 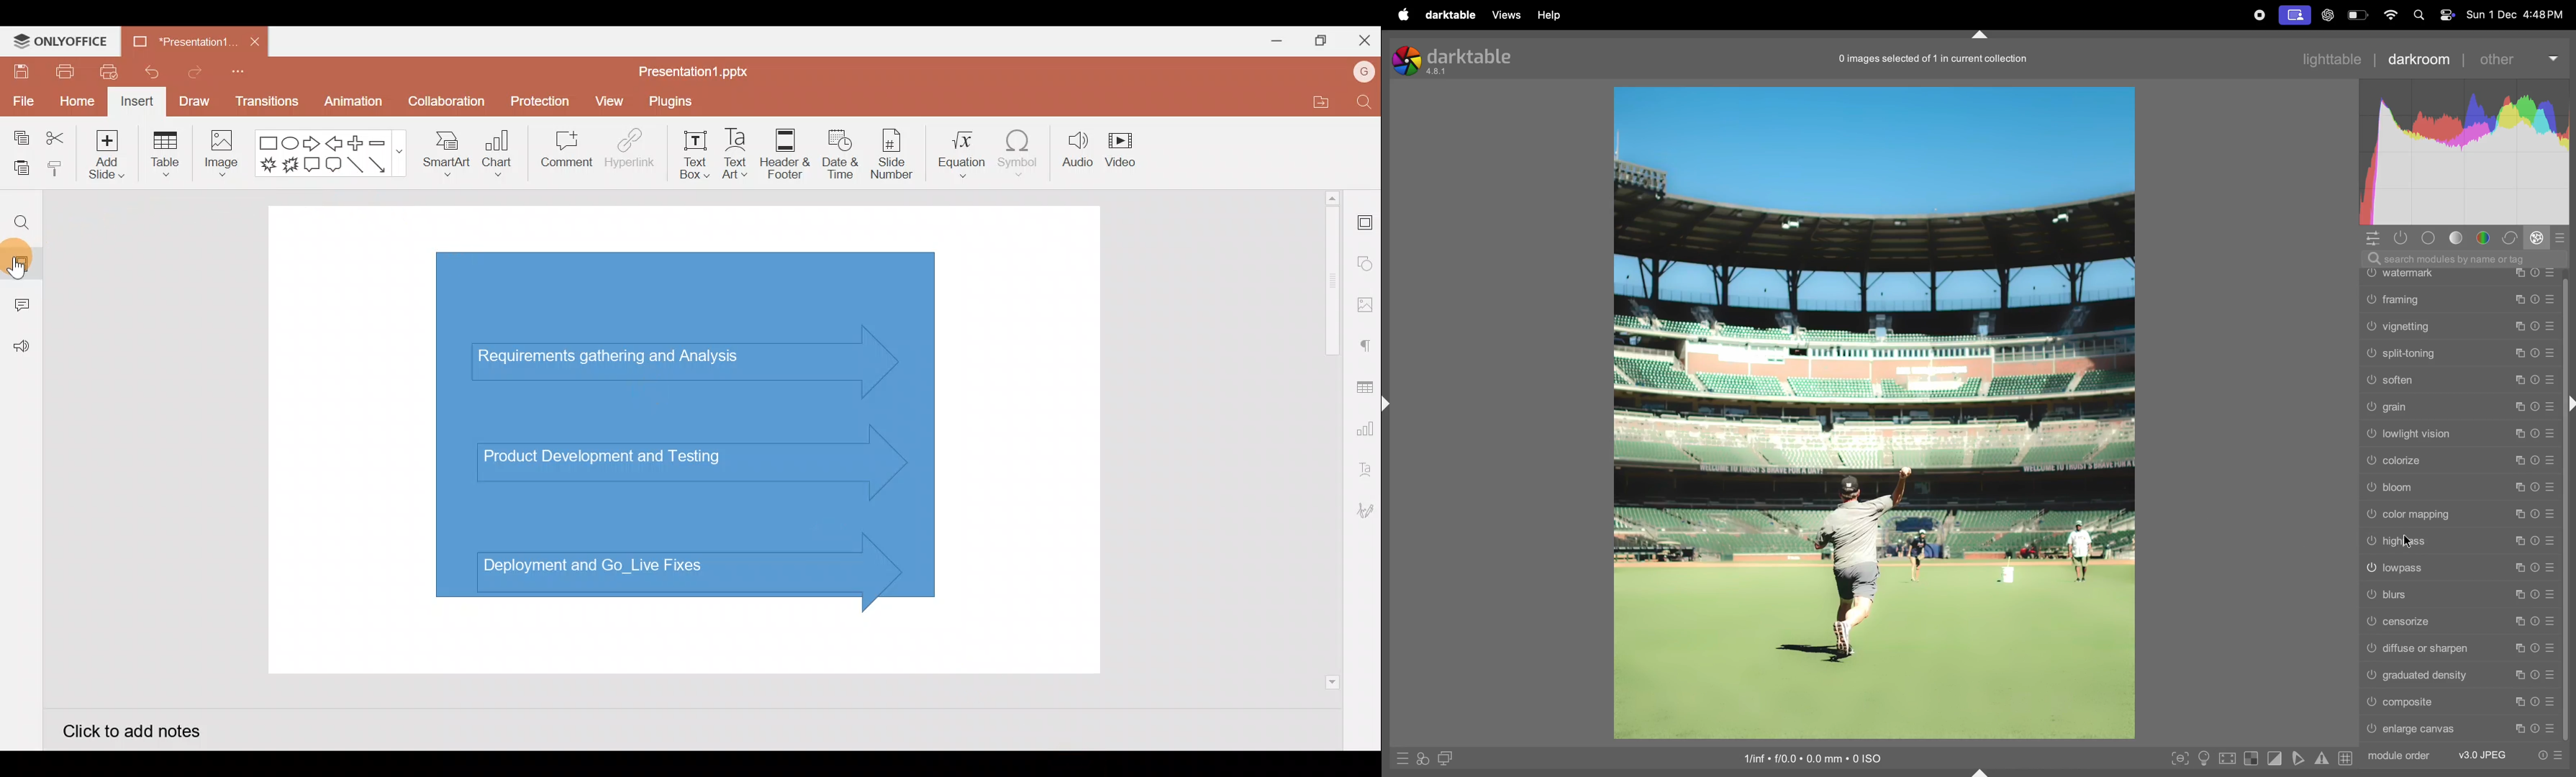 What do you see at coordinates (55, 135) in the screenshot?
I see `Cut` at bounding box center [55, 135].